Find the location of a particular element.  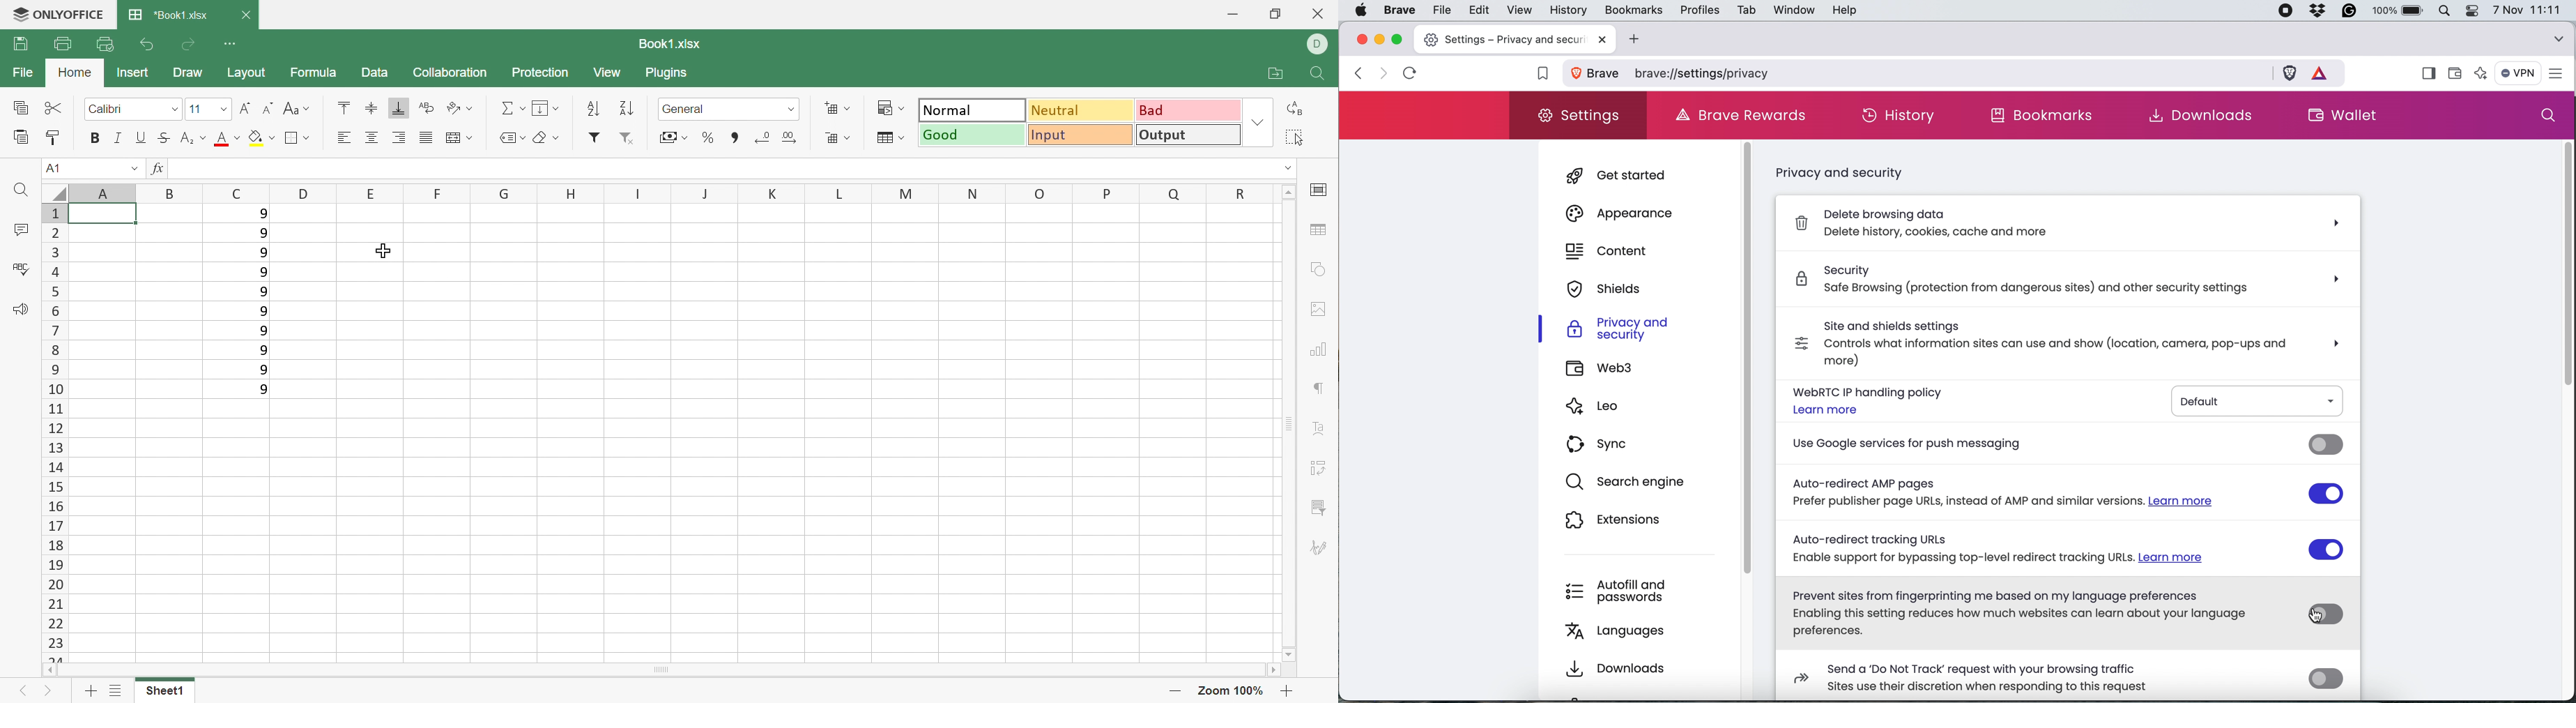

Percent style is located at coordinates (709, 137).